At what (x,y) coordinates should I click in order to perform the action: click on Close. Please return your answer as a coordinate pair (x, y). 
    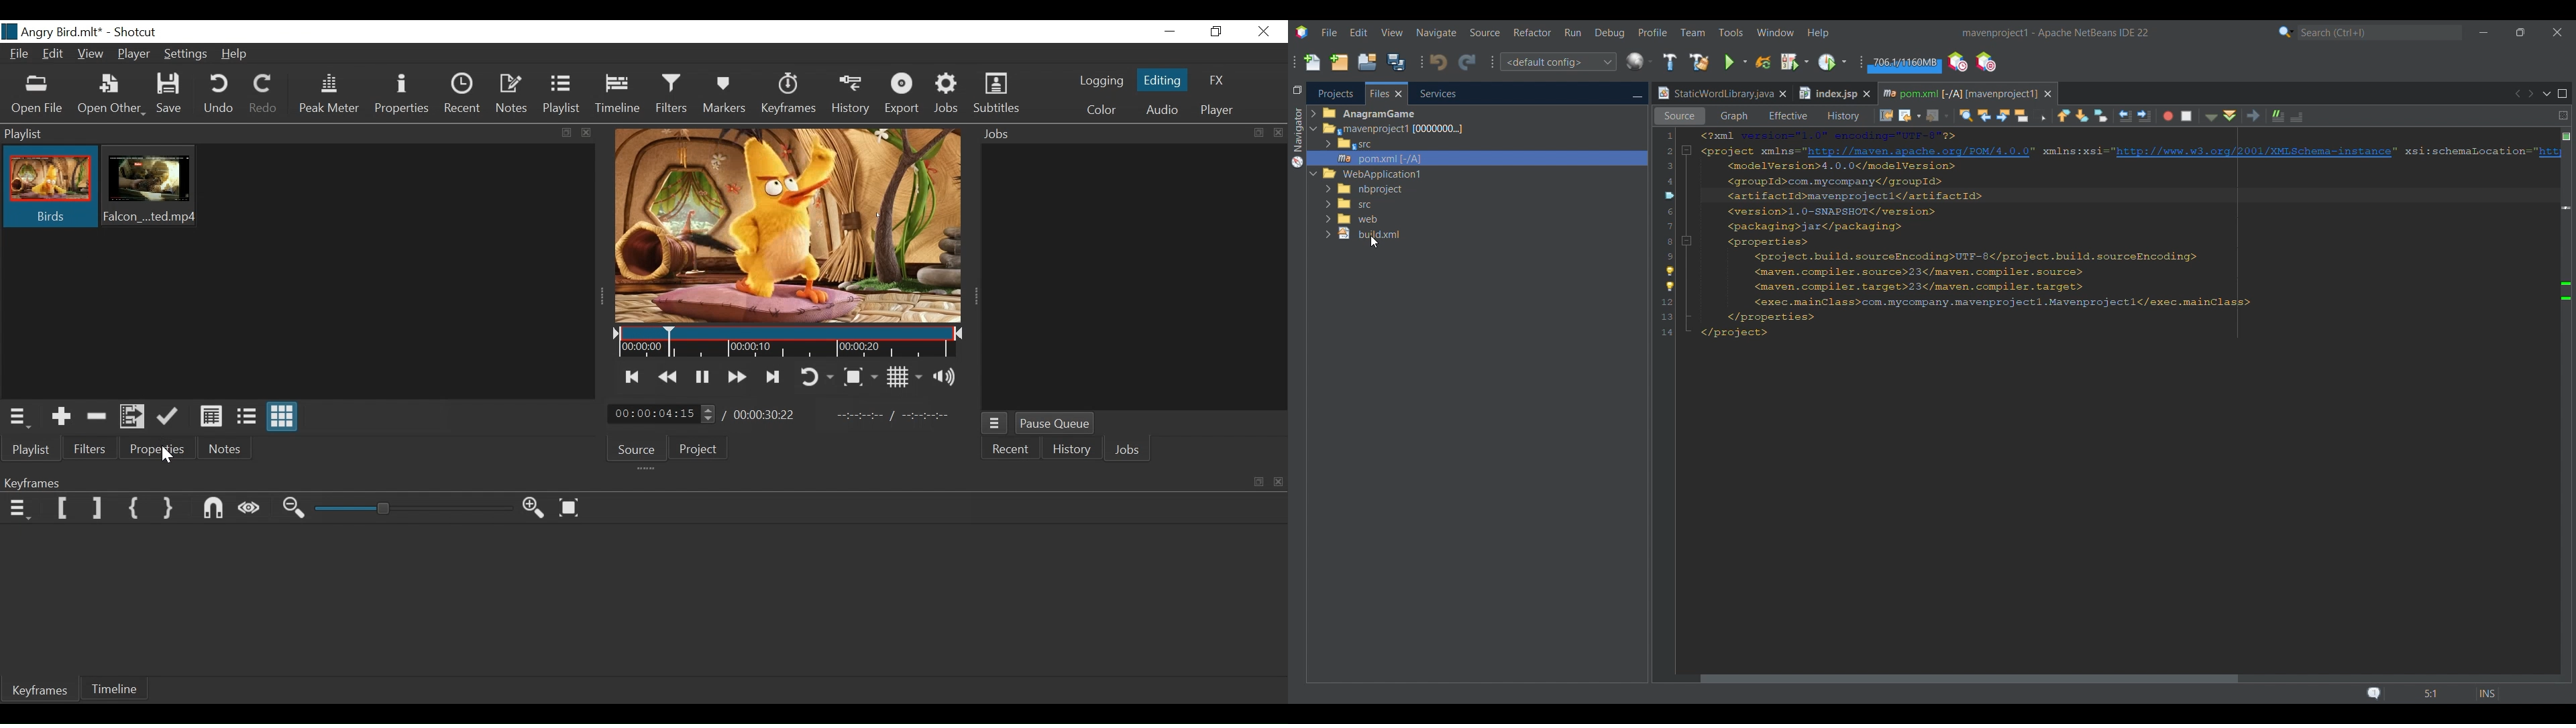
    Looking at the image, I should click on (1262, 31).